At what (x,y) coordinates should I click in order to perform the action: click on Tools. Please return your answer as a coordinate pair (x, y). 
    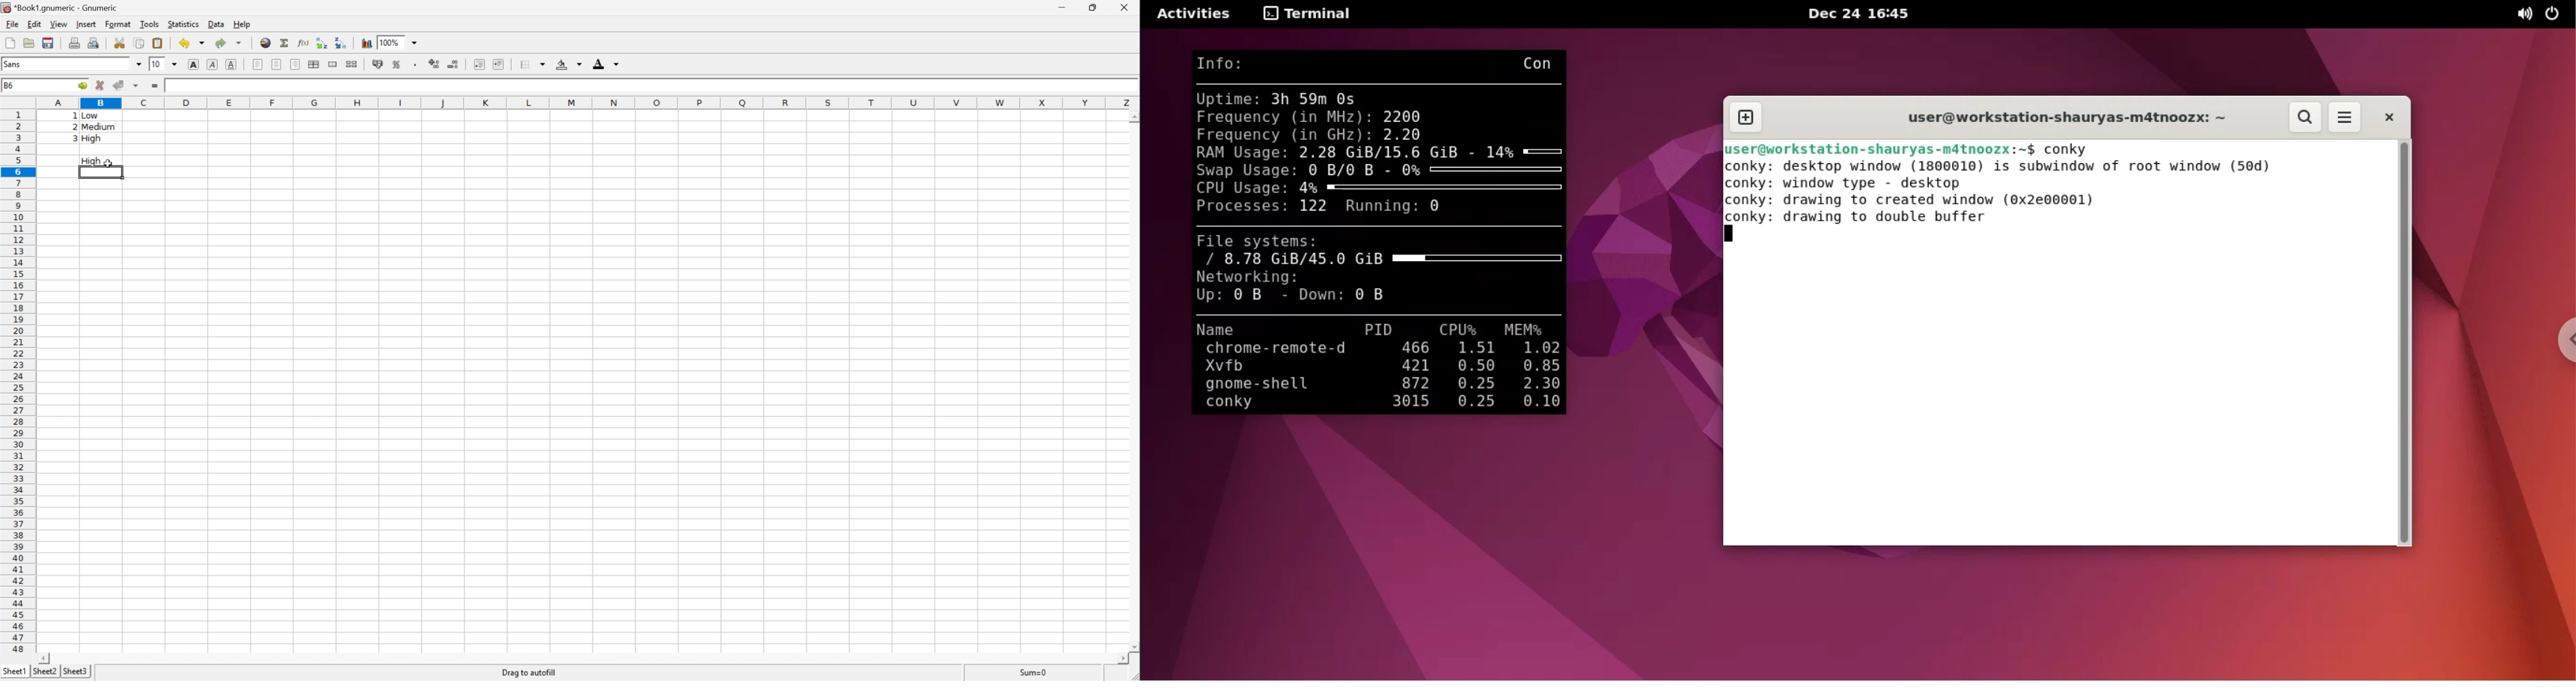
    Looking at the image, I should click on (151, 24).